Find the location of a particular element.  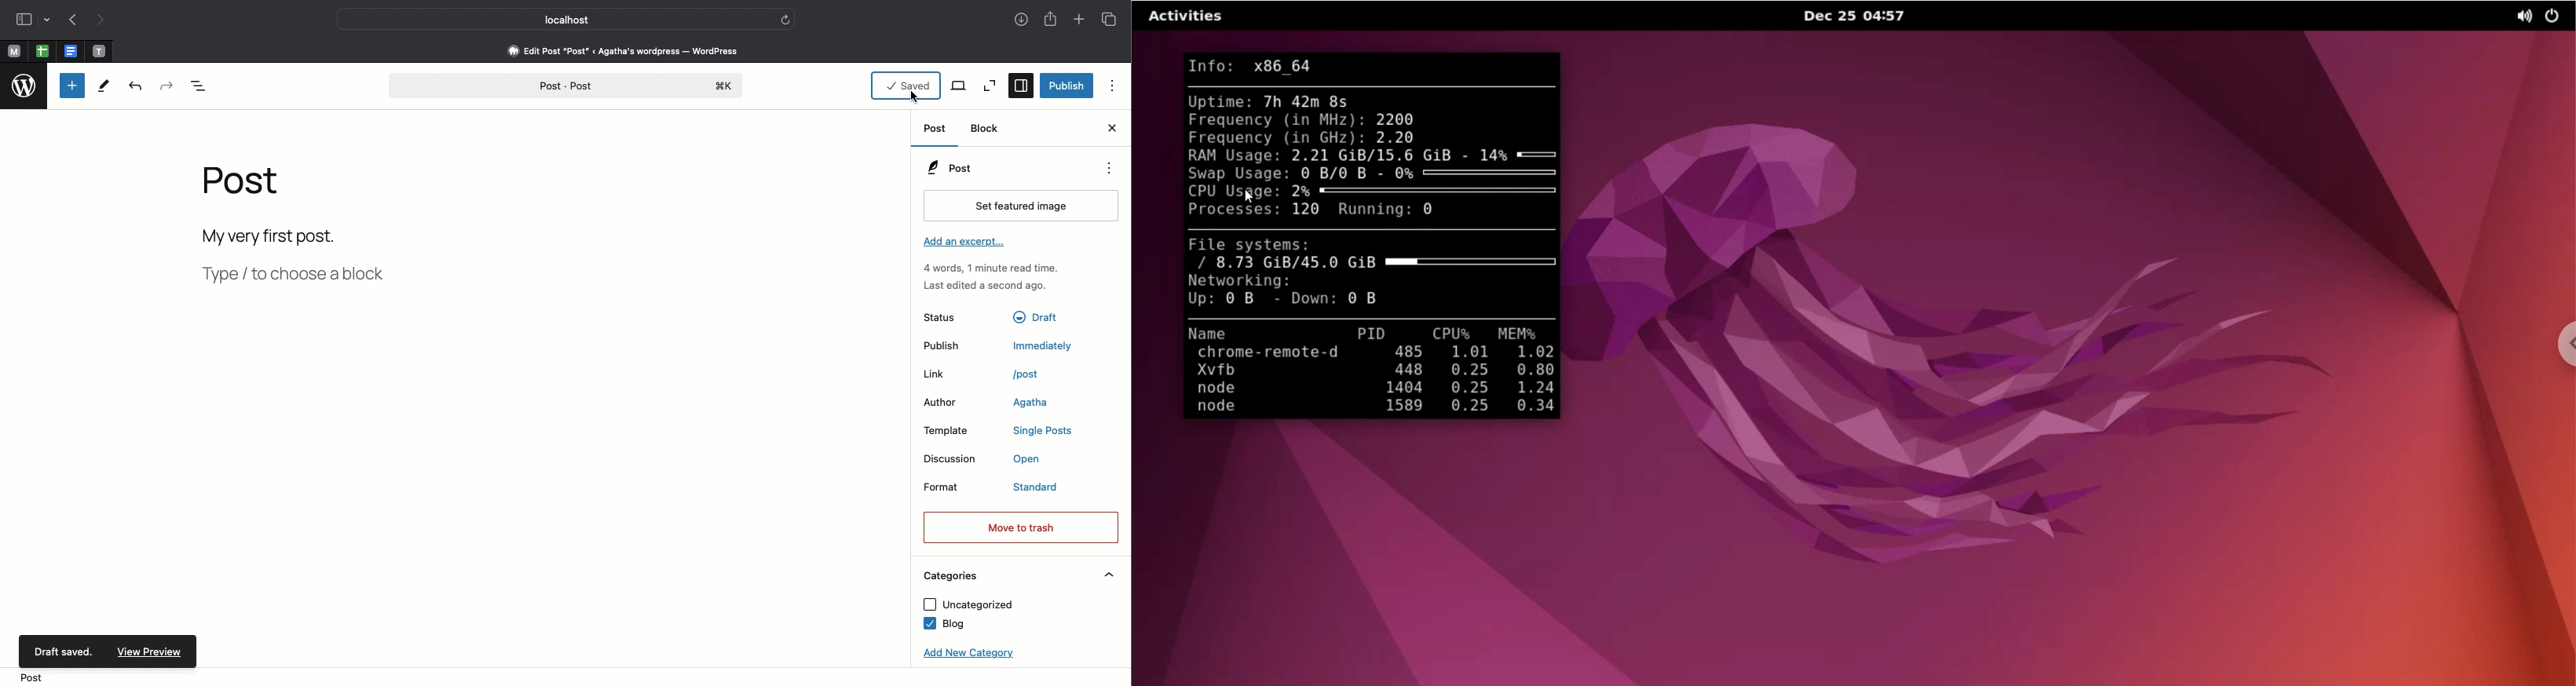

Close is located at coordinates (1111, 130).